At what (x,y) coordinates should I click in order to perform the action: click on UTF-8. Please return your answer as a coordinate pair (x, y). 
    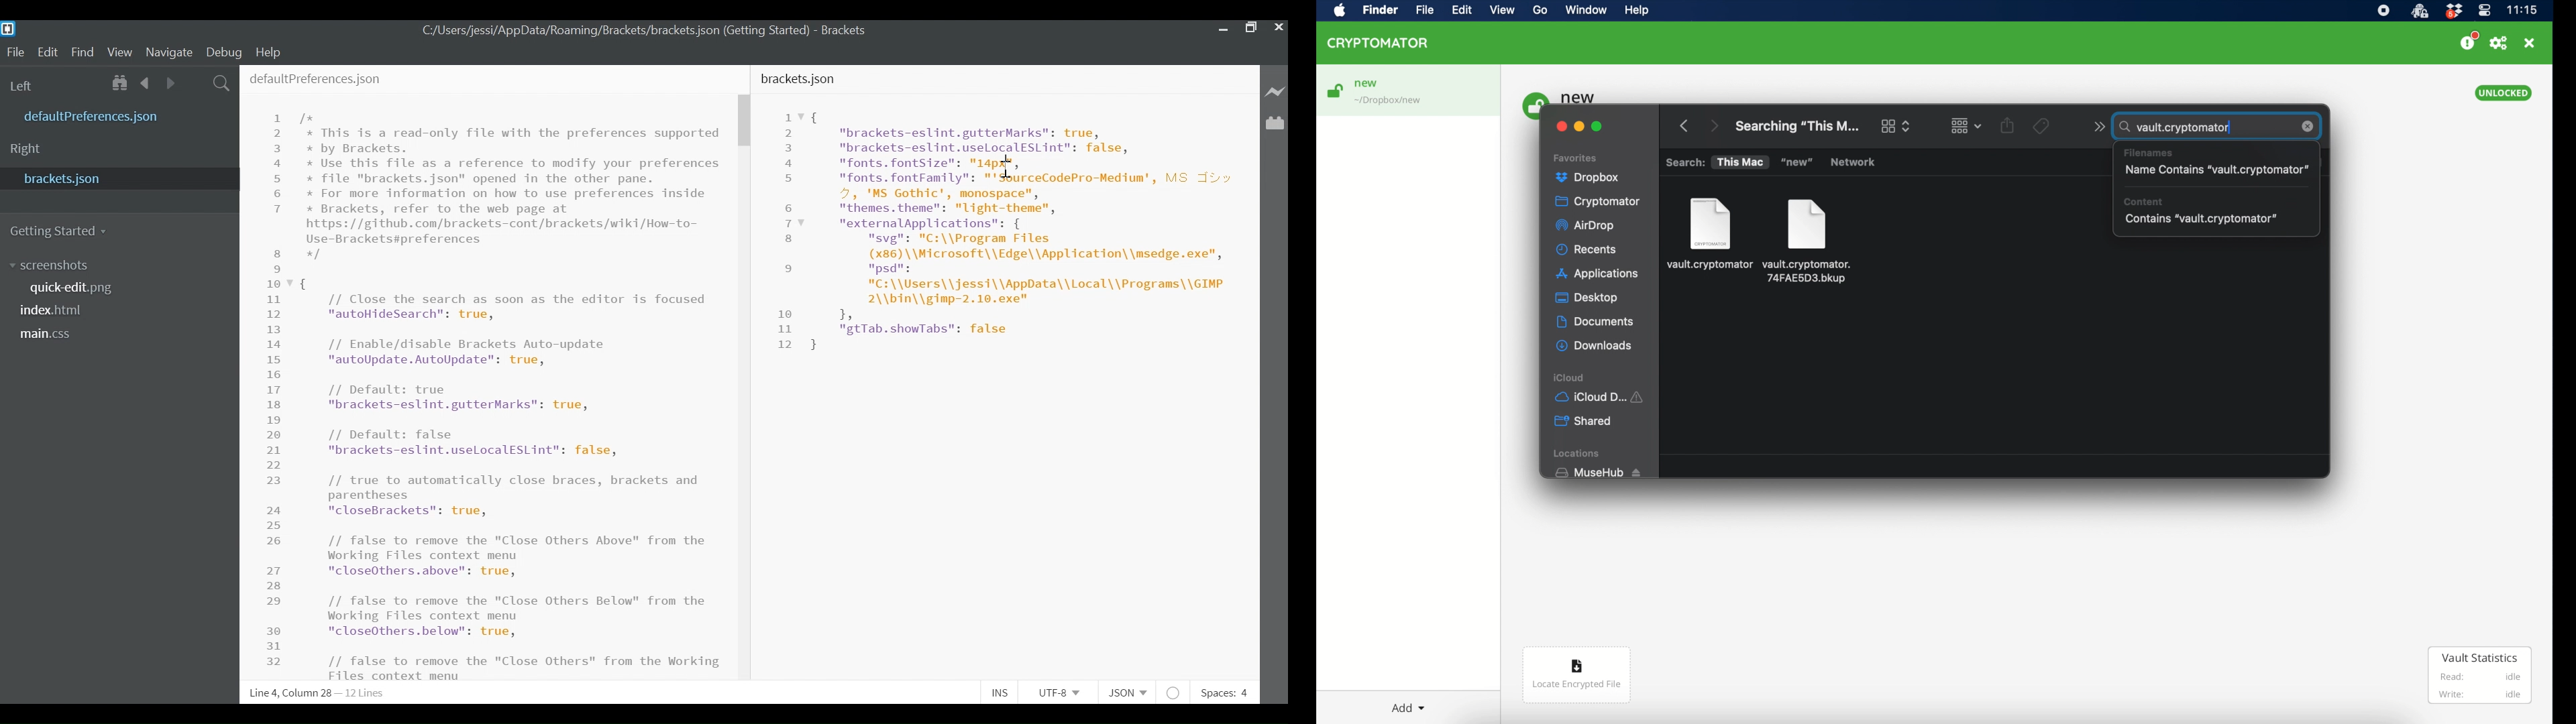
    Looking at the image, I should click on (1058, 690).